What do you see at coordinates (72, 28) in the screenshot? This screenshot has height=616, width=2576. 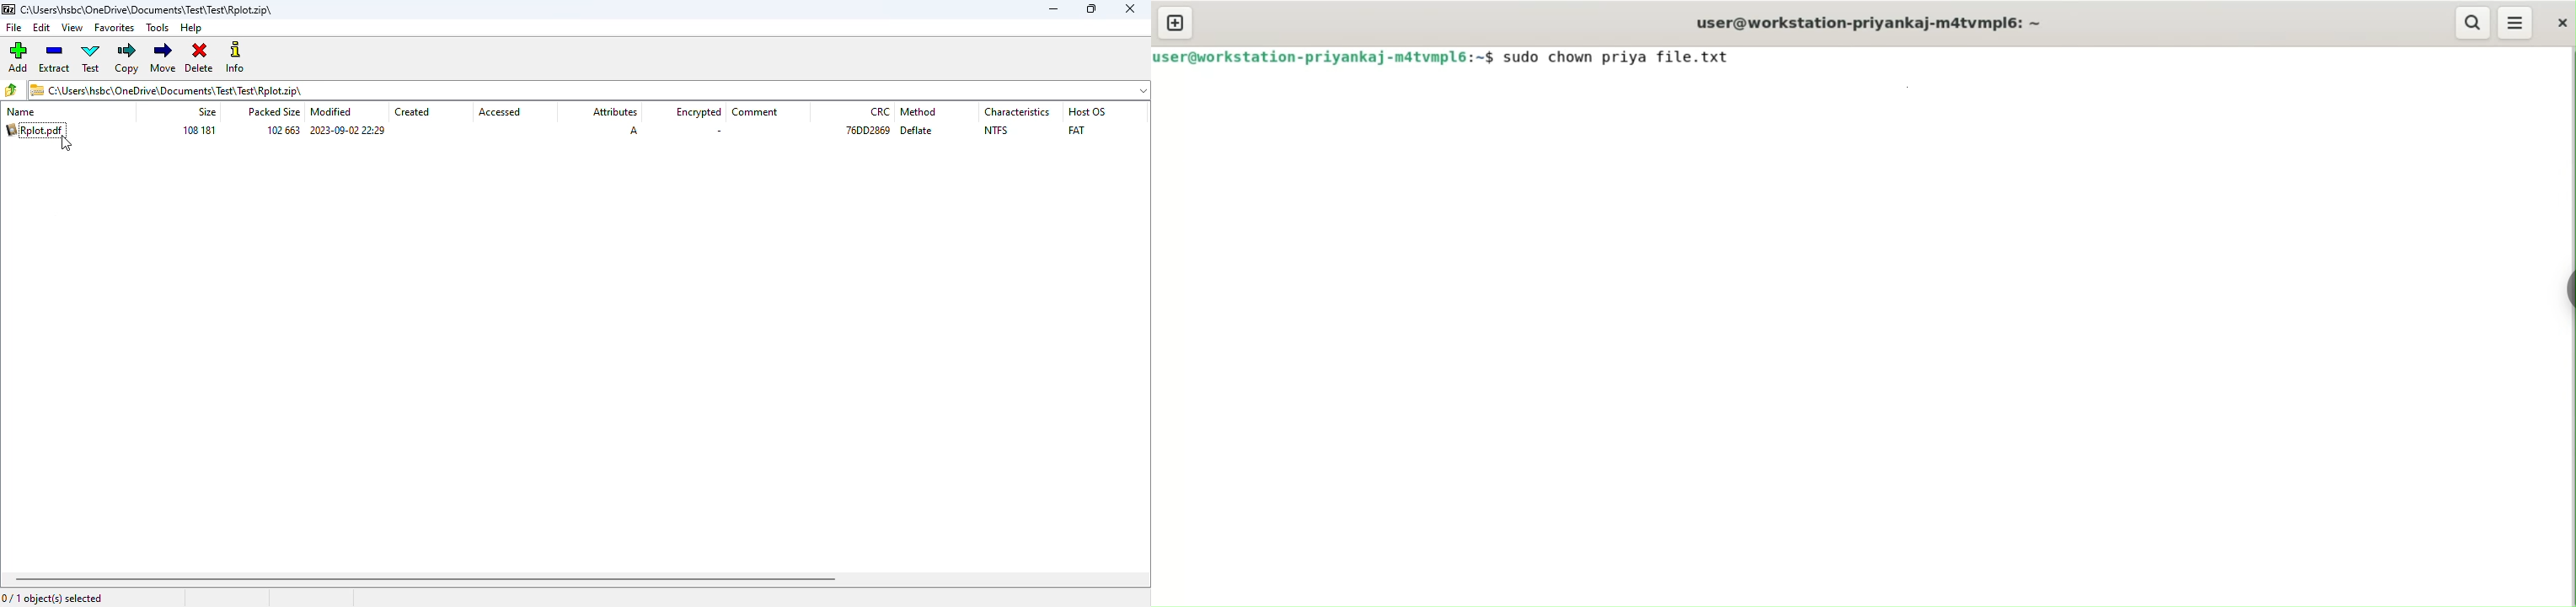 I see `view` at bounding box center [72, 28].